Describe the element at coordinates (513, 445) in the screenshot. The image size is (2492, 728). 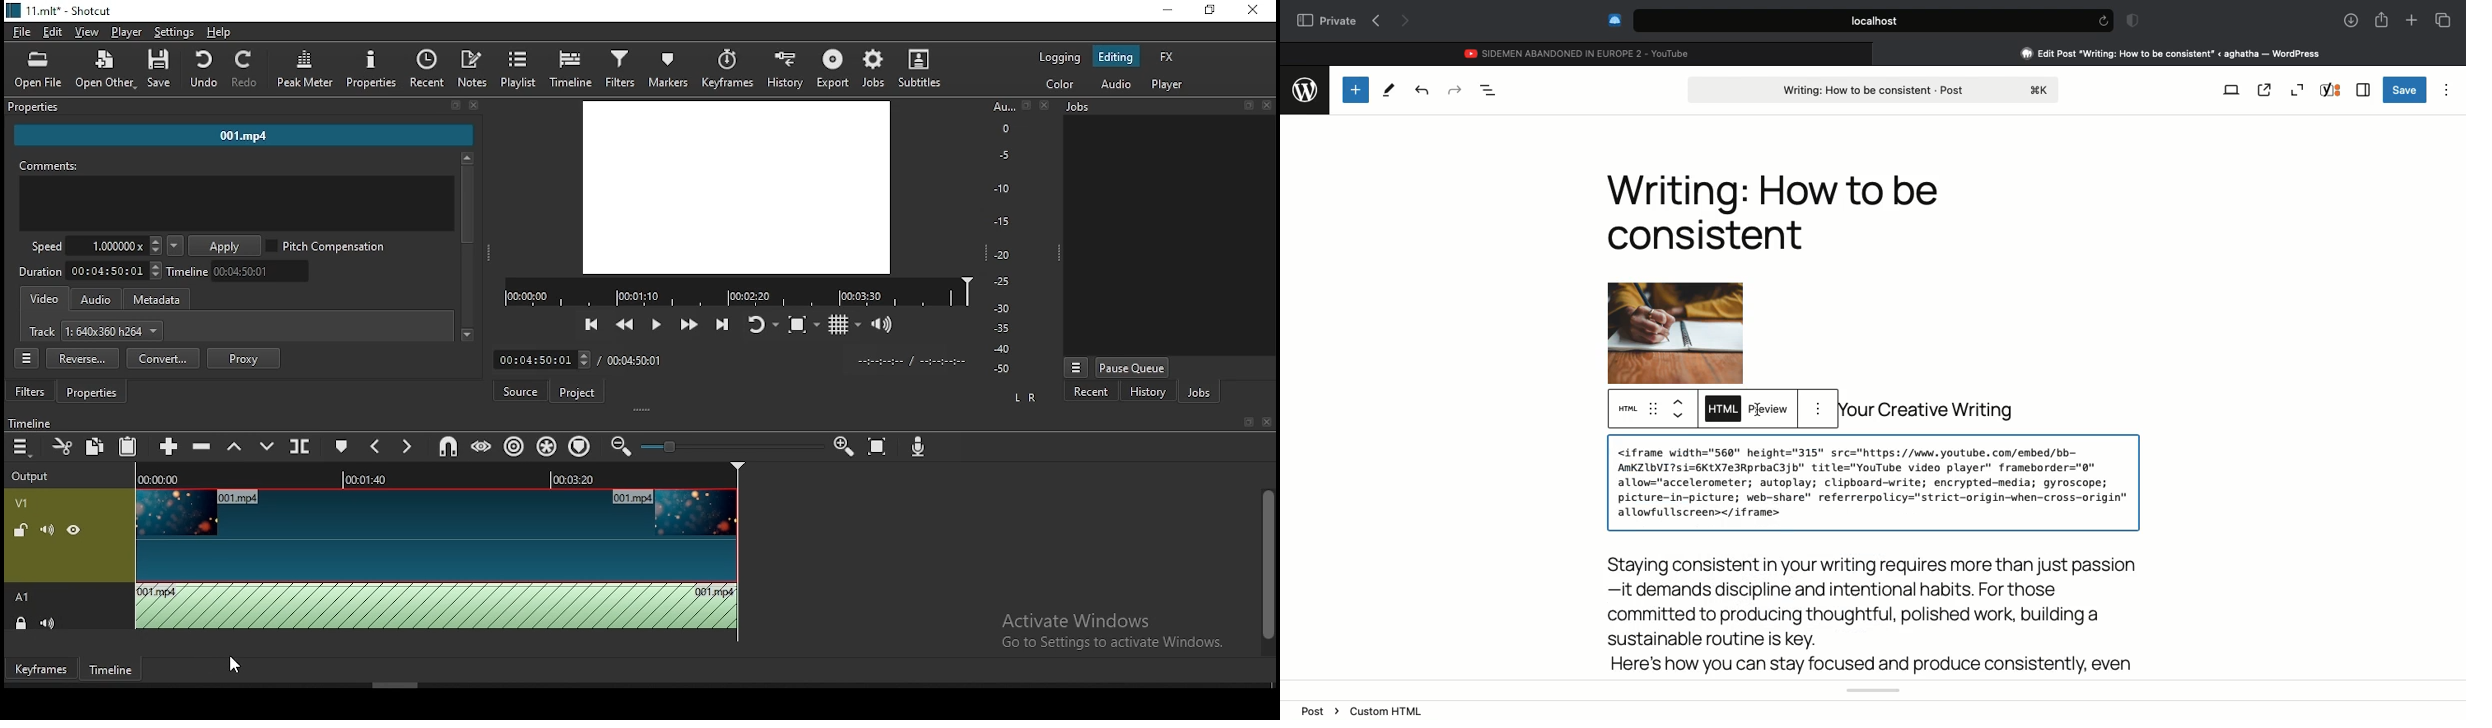
I see `ripple` at that location.